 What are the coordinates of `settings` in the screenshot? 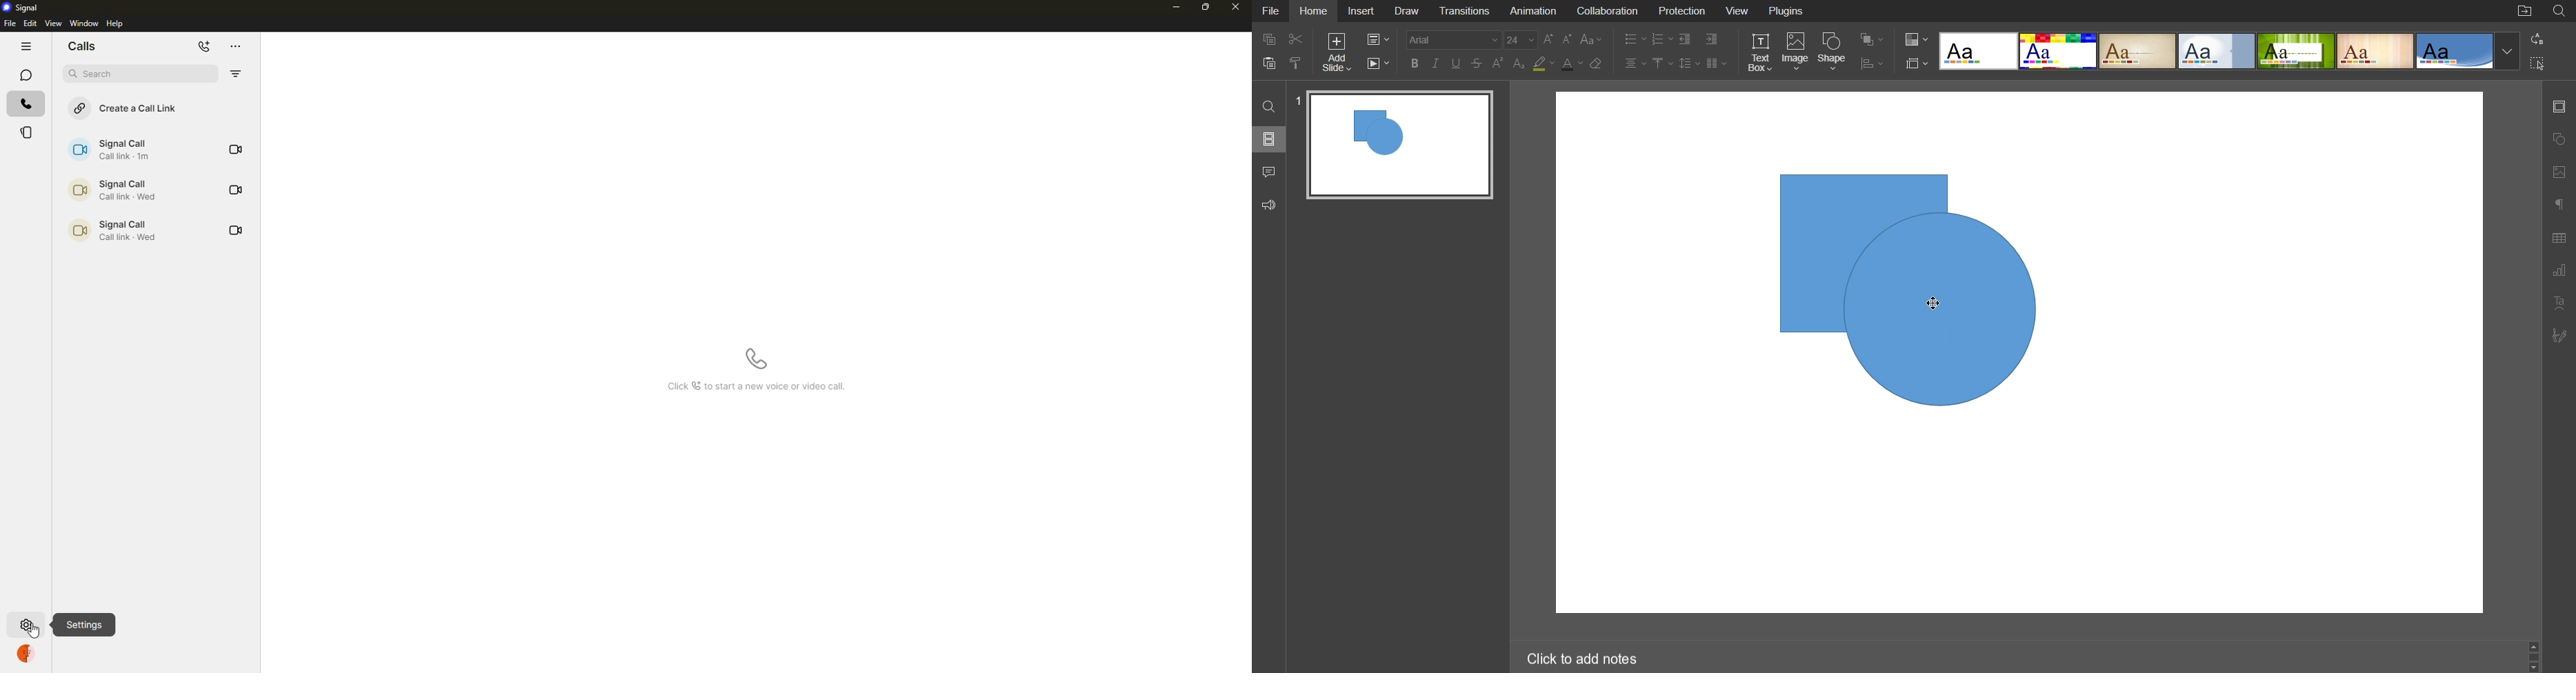 It's located at (87, 624).